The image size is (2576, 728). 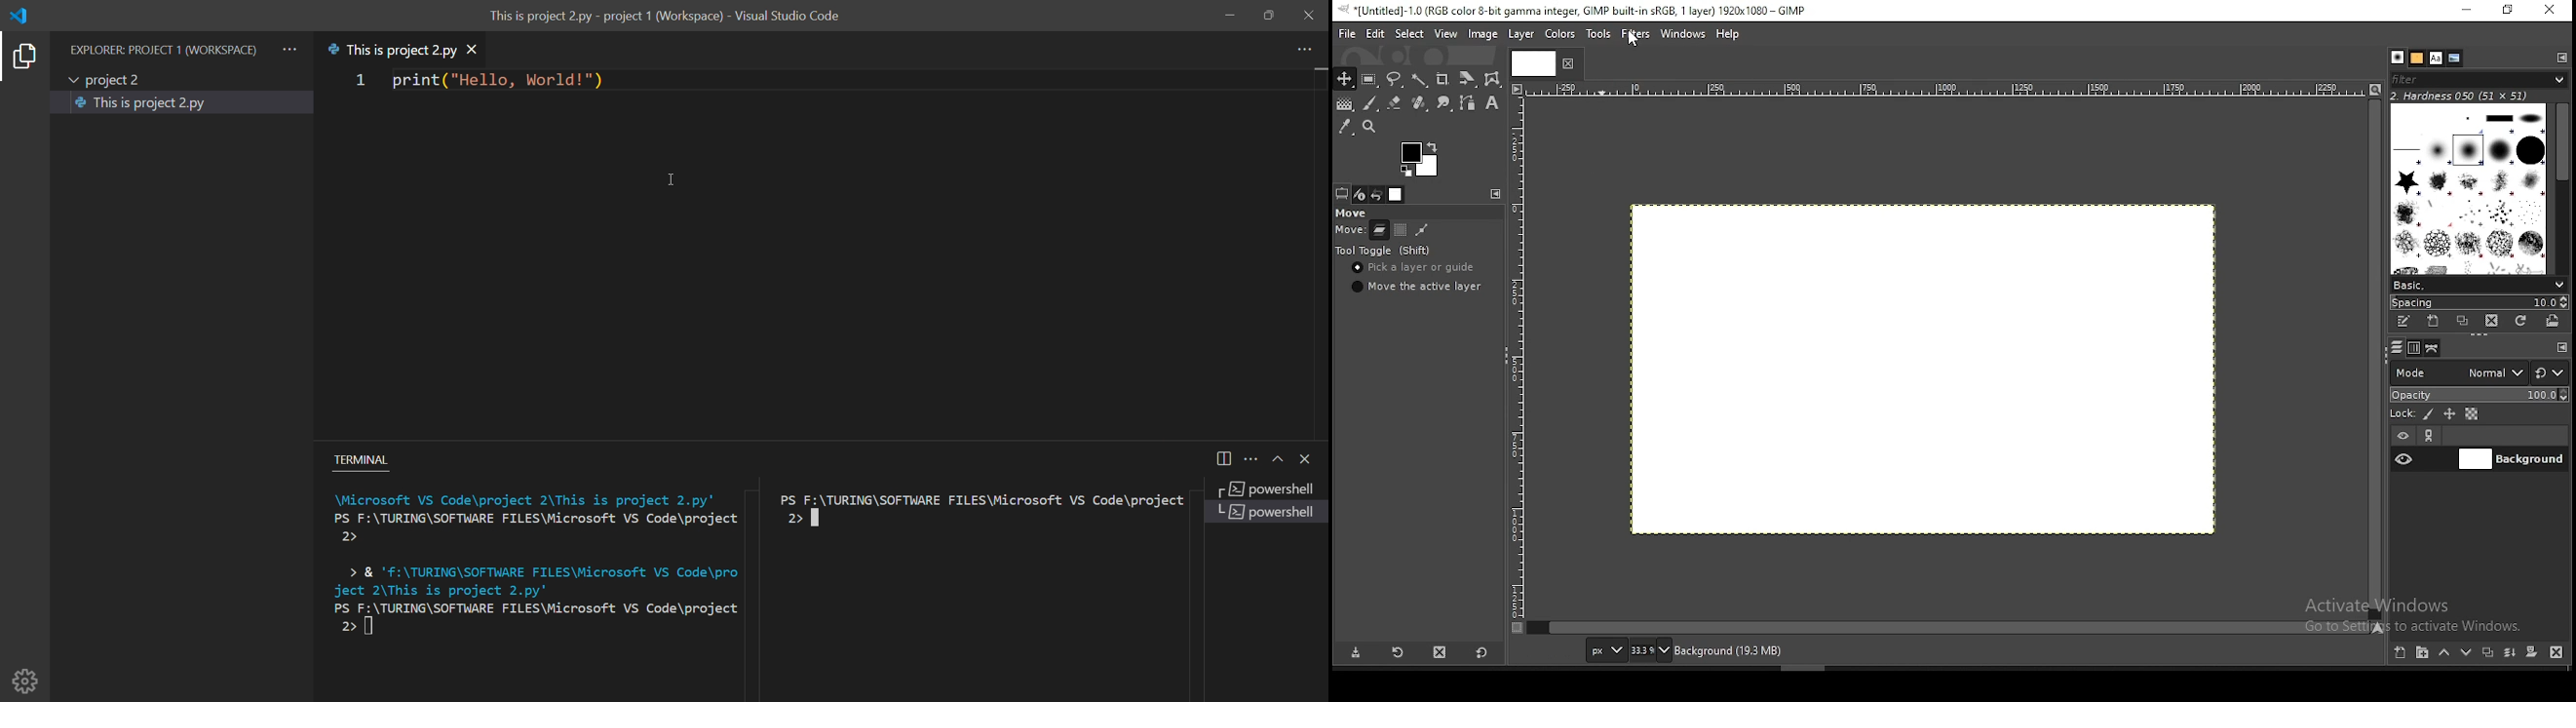 I want to click on horizontal scroll bar, so click(x=2376, y=358).